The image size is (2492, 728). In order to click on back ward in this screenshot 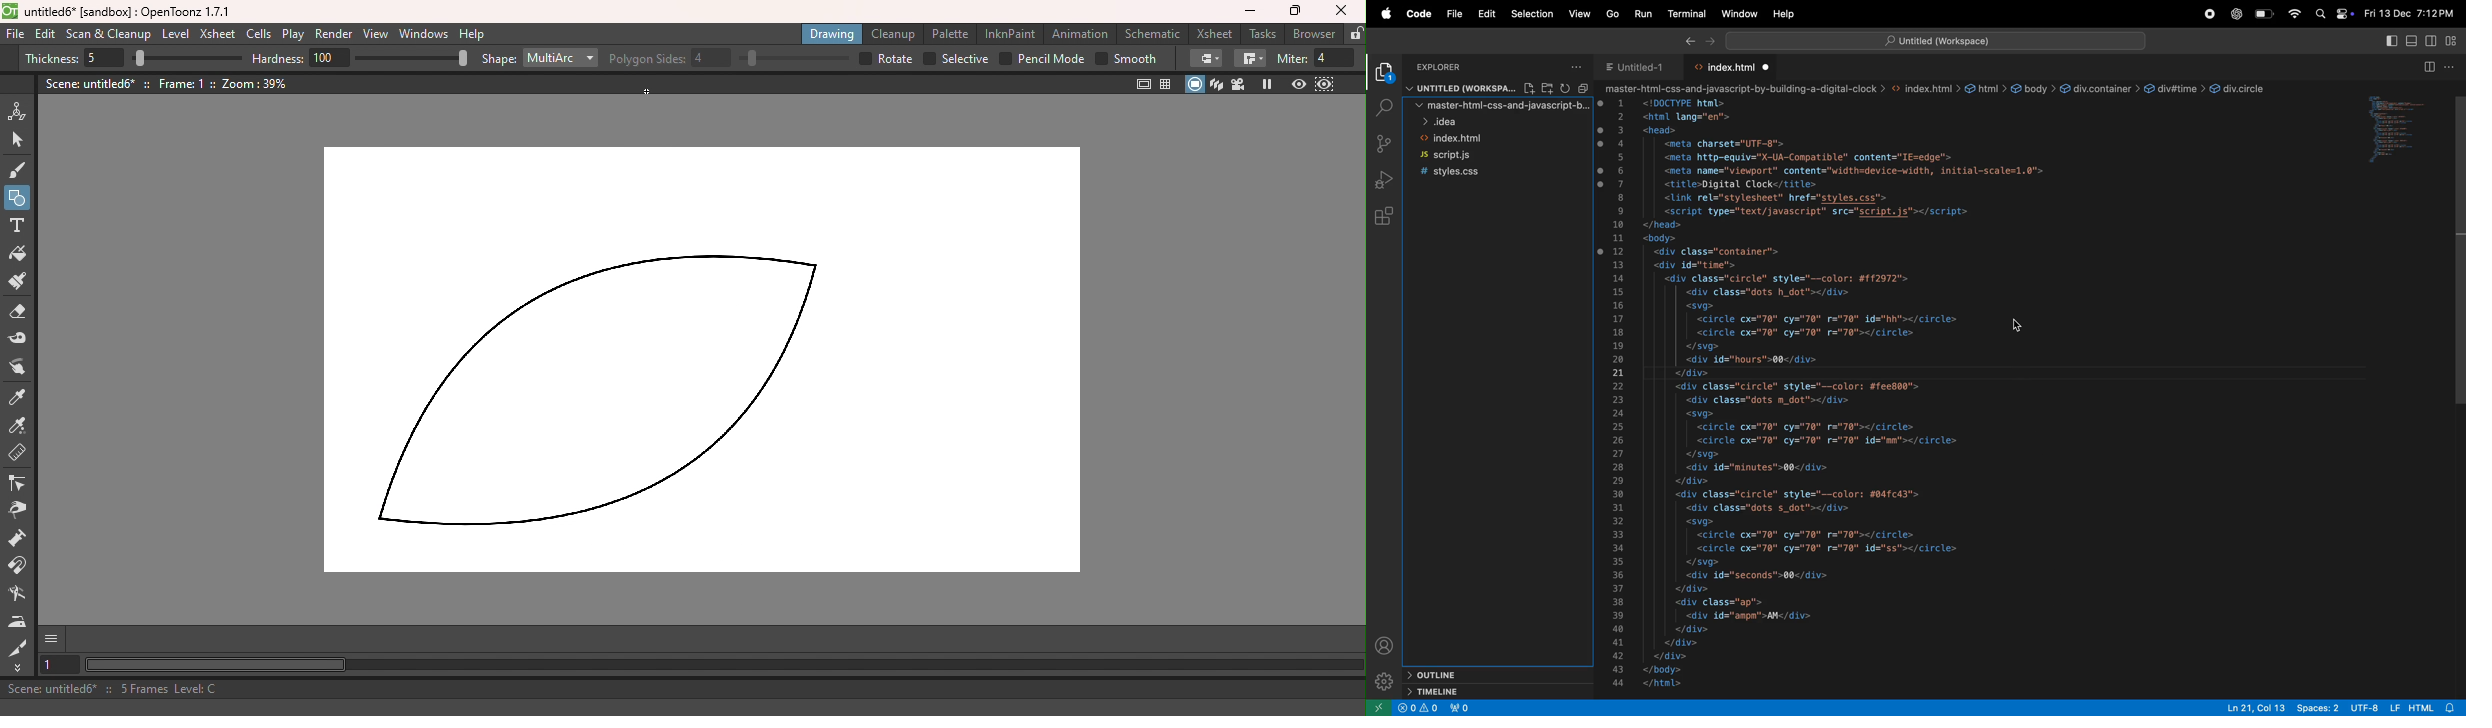, I will do `click(1688, 42)`.